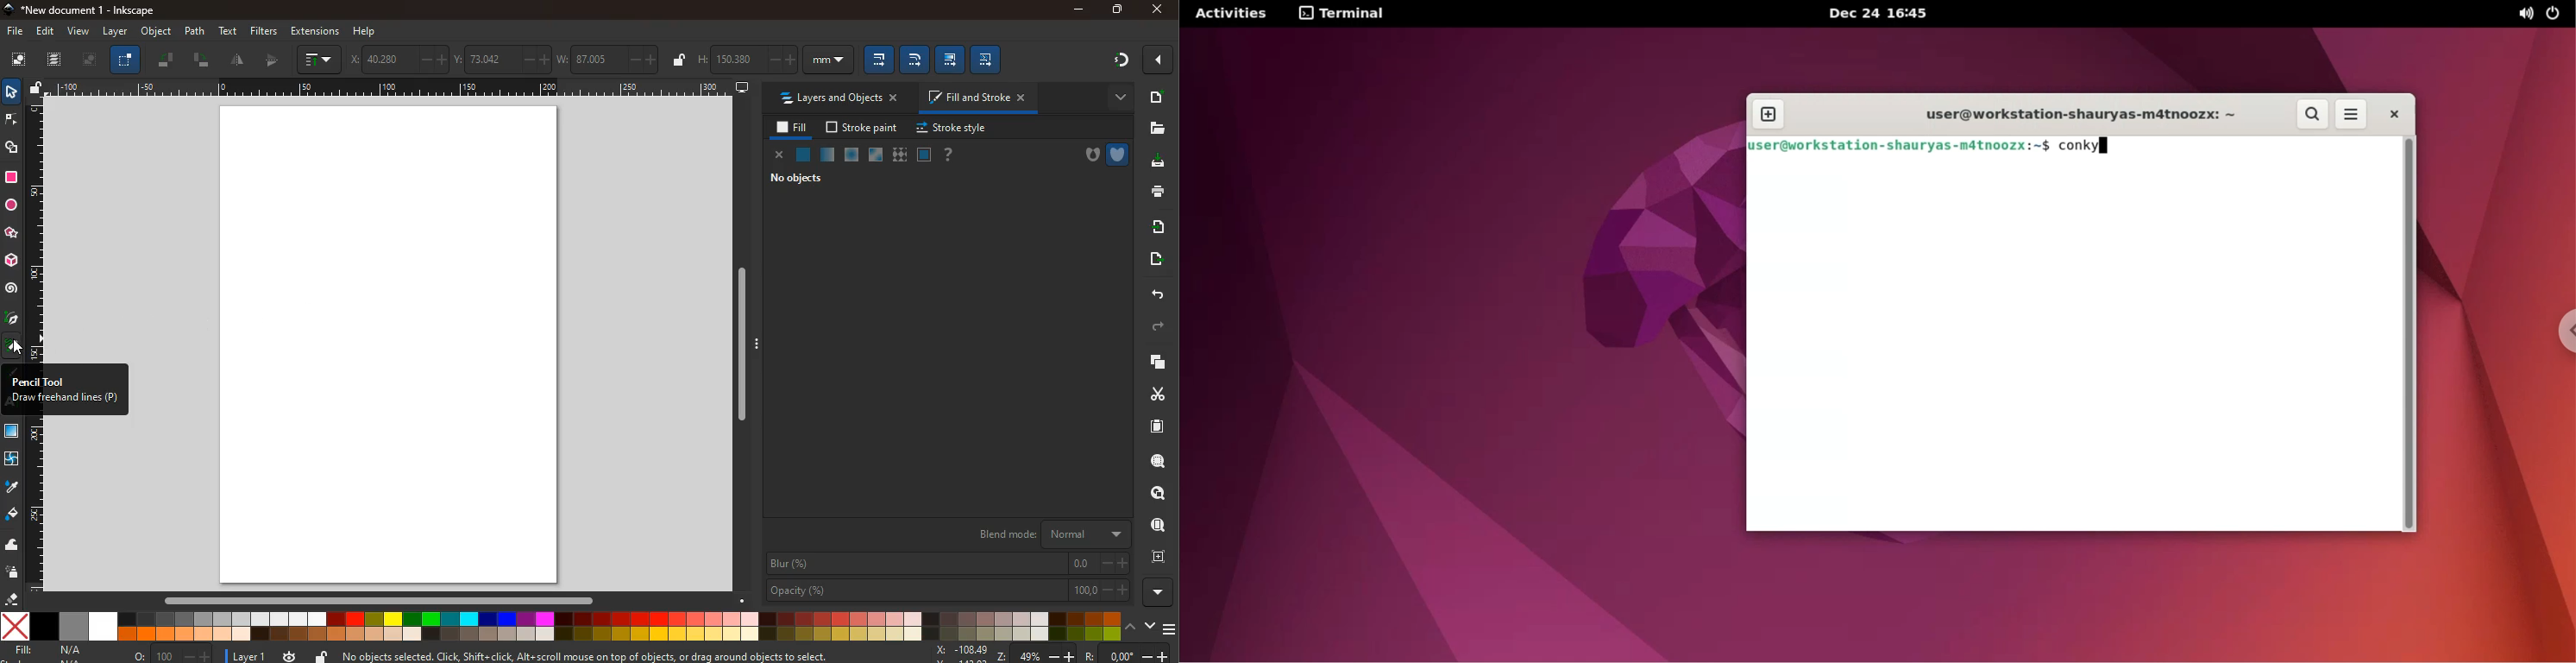  I want to click on view, so click(78, 32).